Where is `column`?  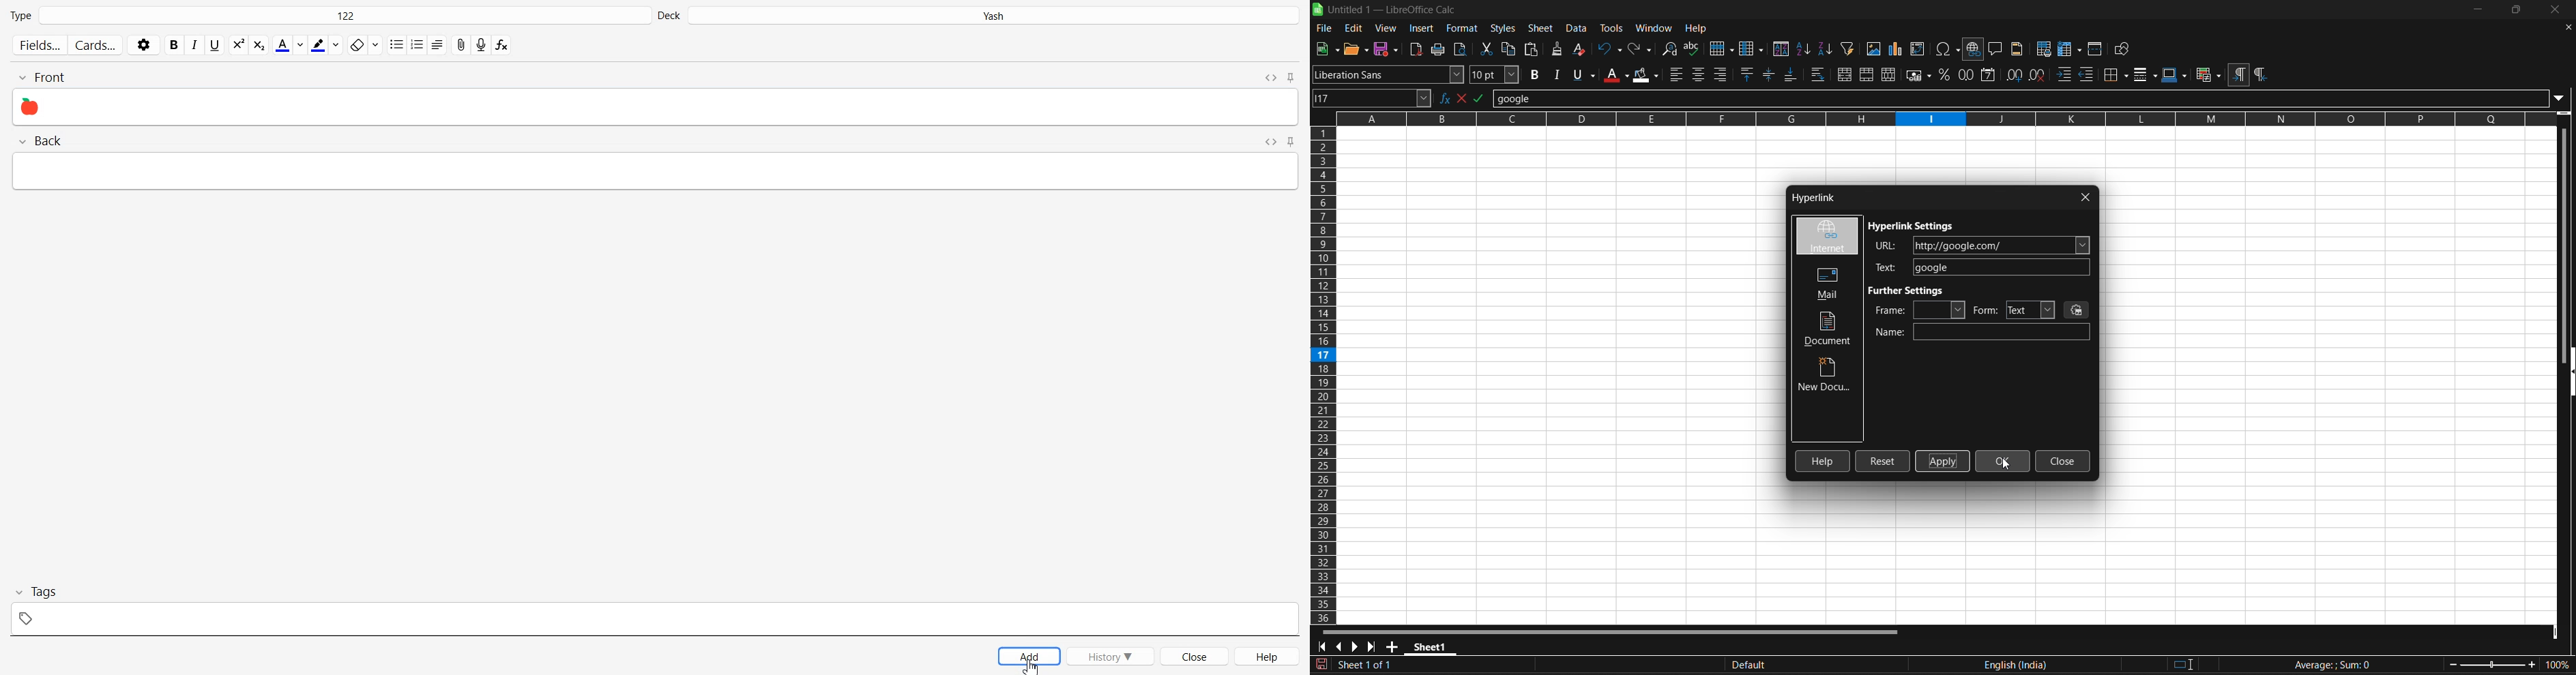 column is located at coordinates (1753, 47).